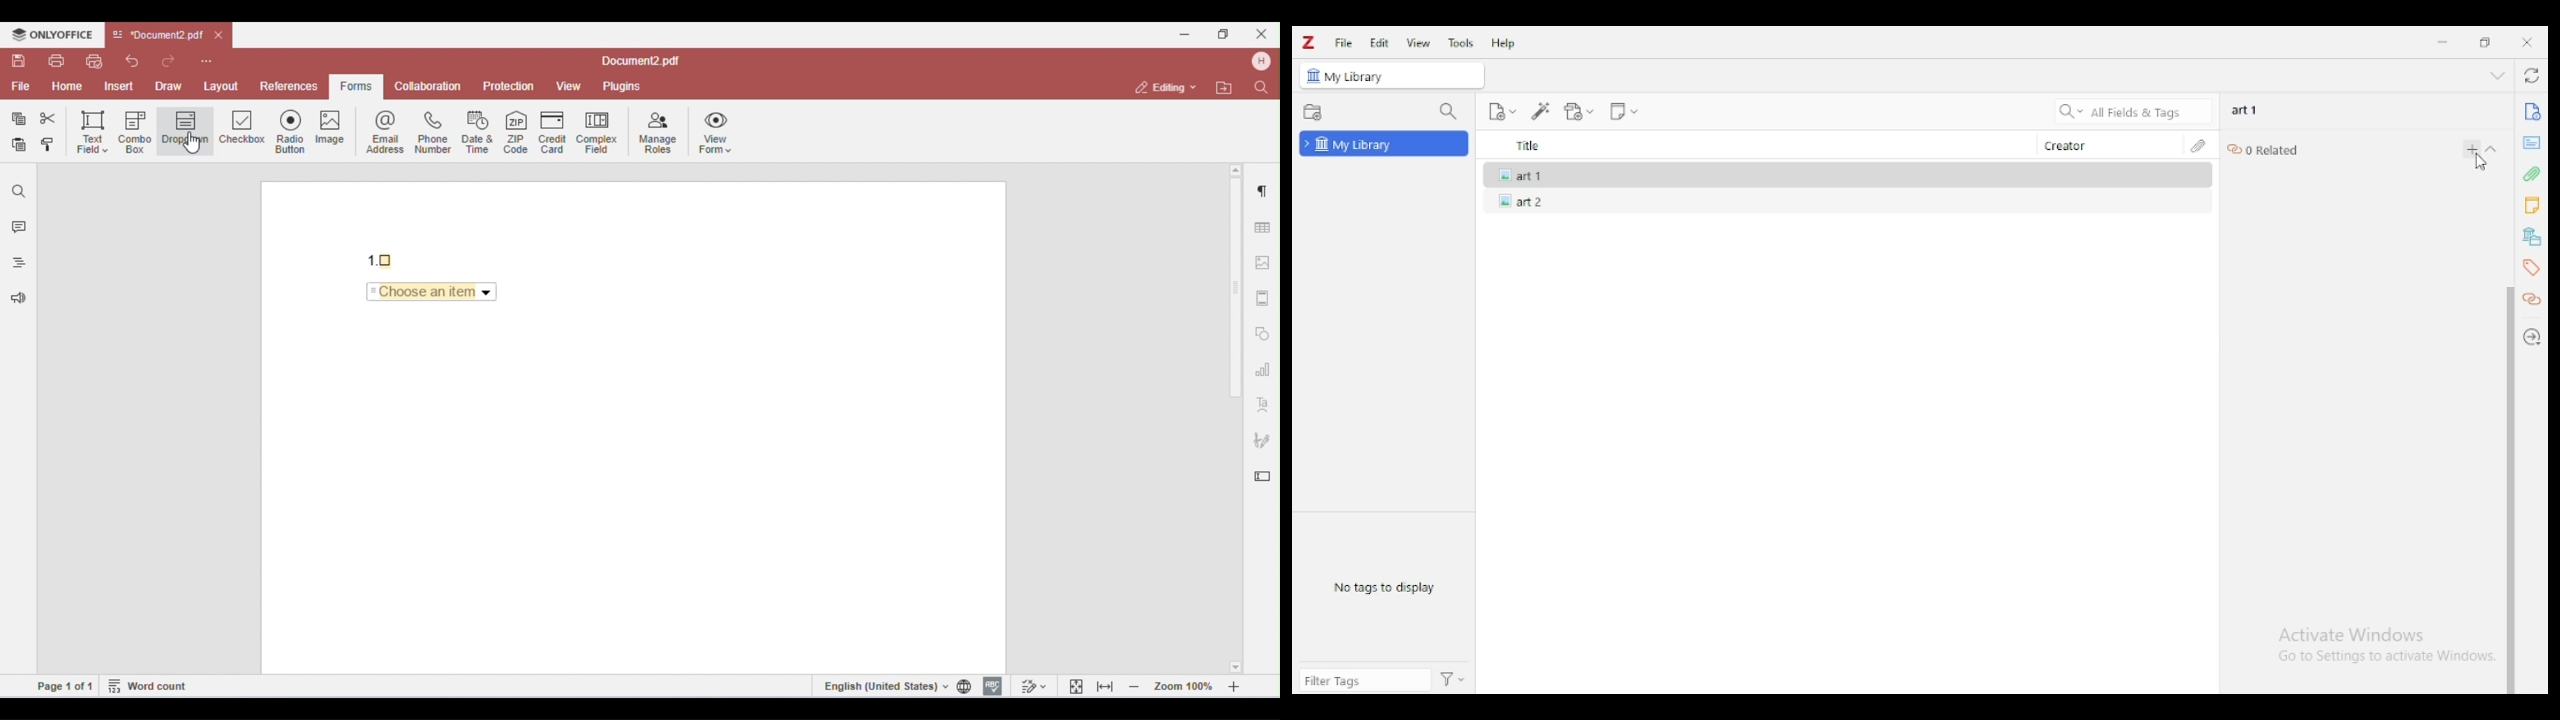 Image resolution: width=2576 pixels, height=728 pixels. Describe the element at coordinates (2534, 75) in the screenshot. I see `sync with zotero.org` at that location.